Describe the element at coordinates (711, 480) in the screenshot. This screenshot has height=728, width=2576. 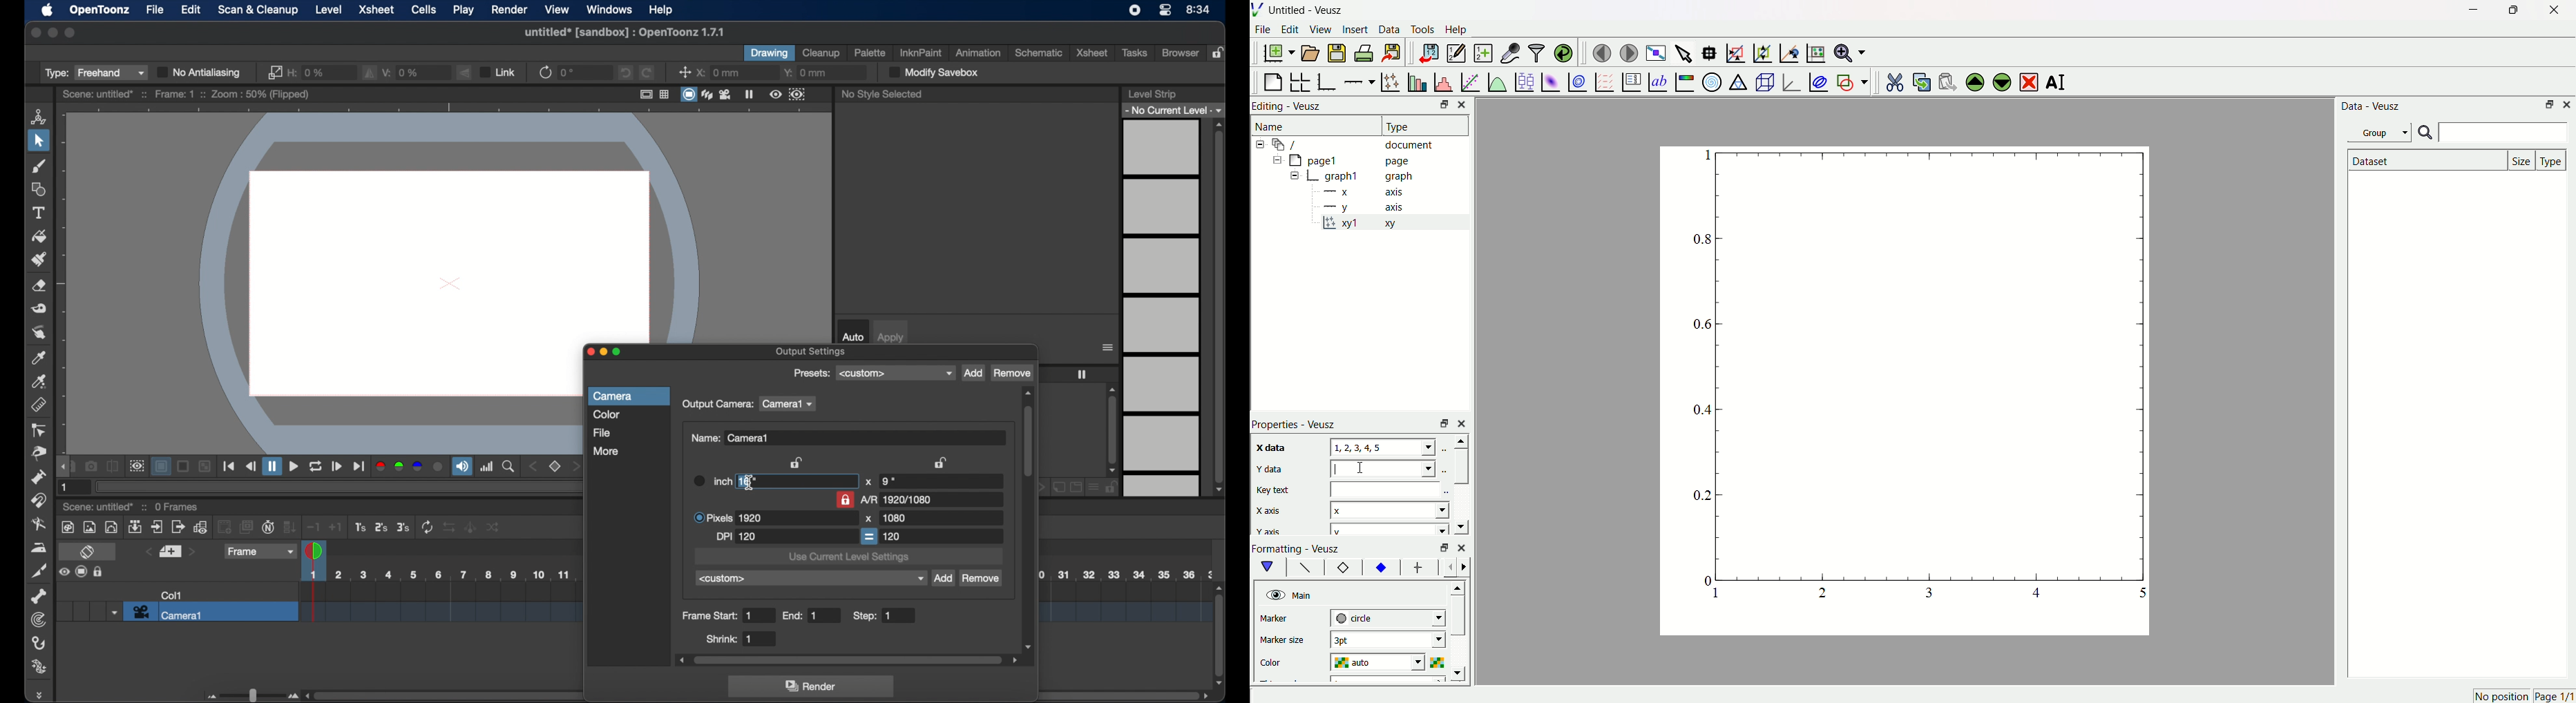
I see `inch` at that location.